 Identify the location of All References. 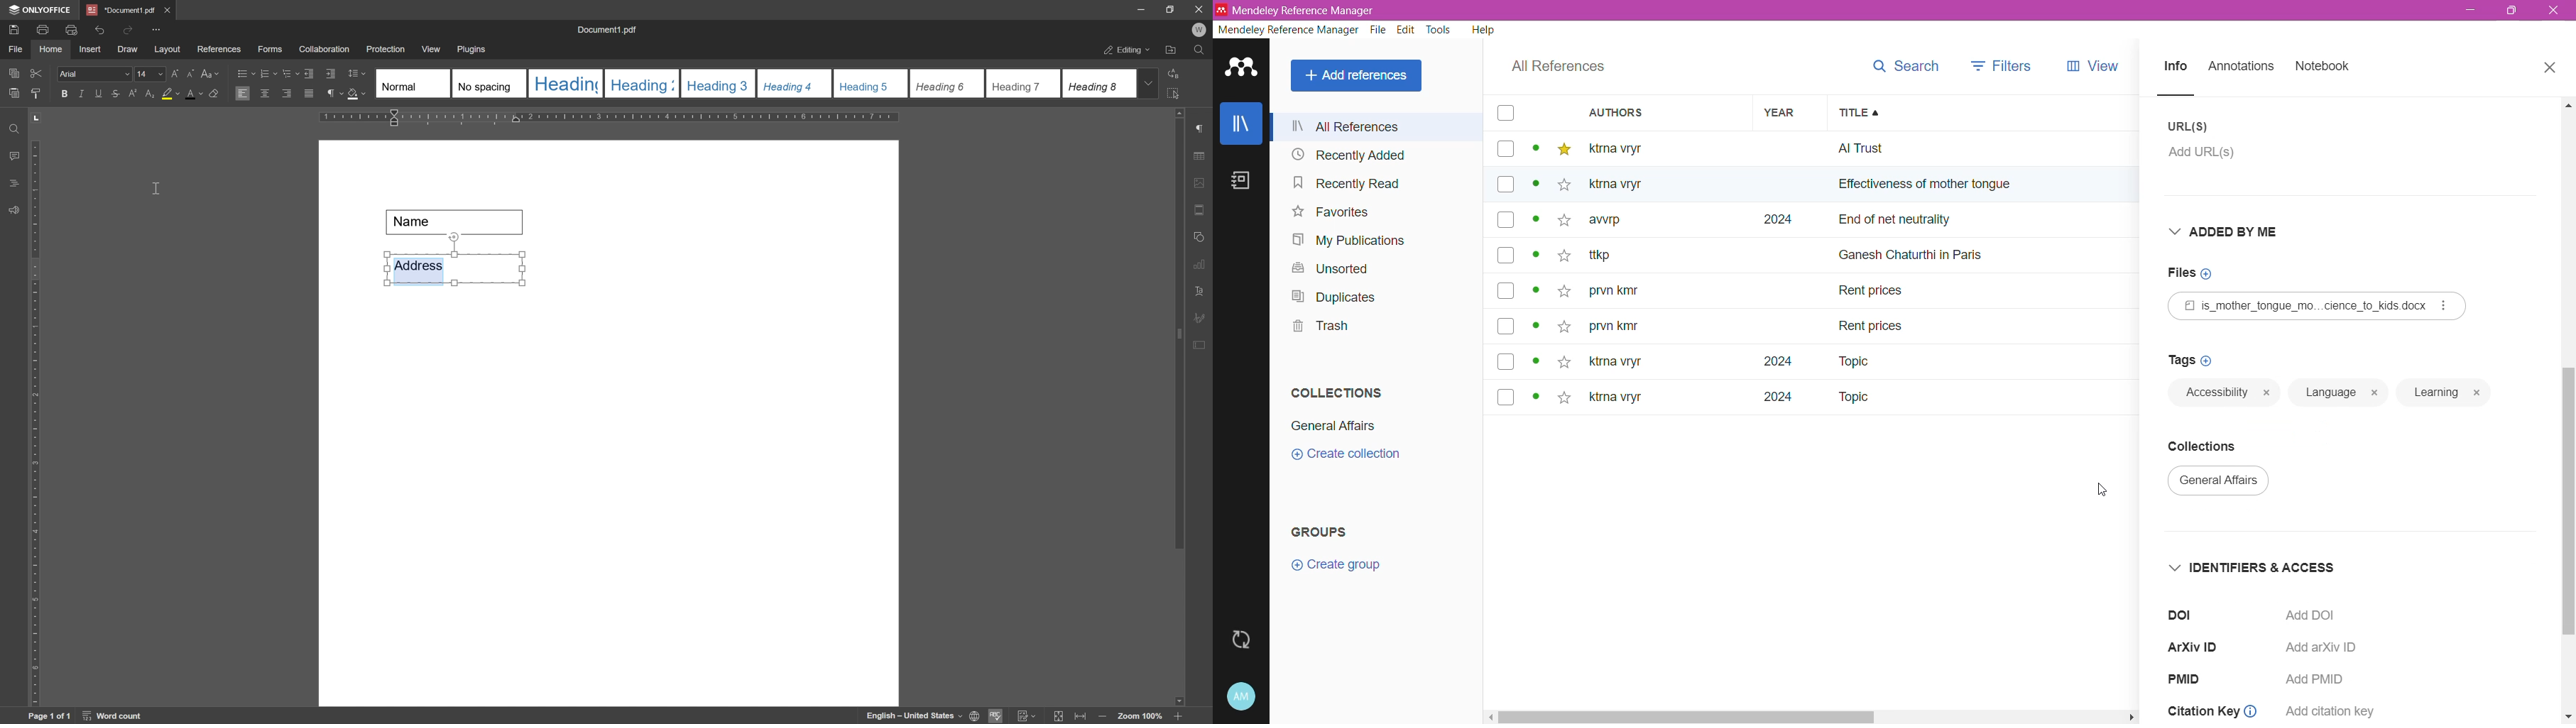
(1377, 126).